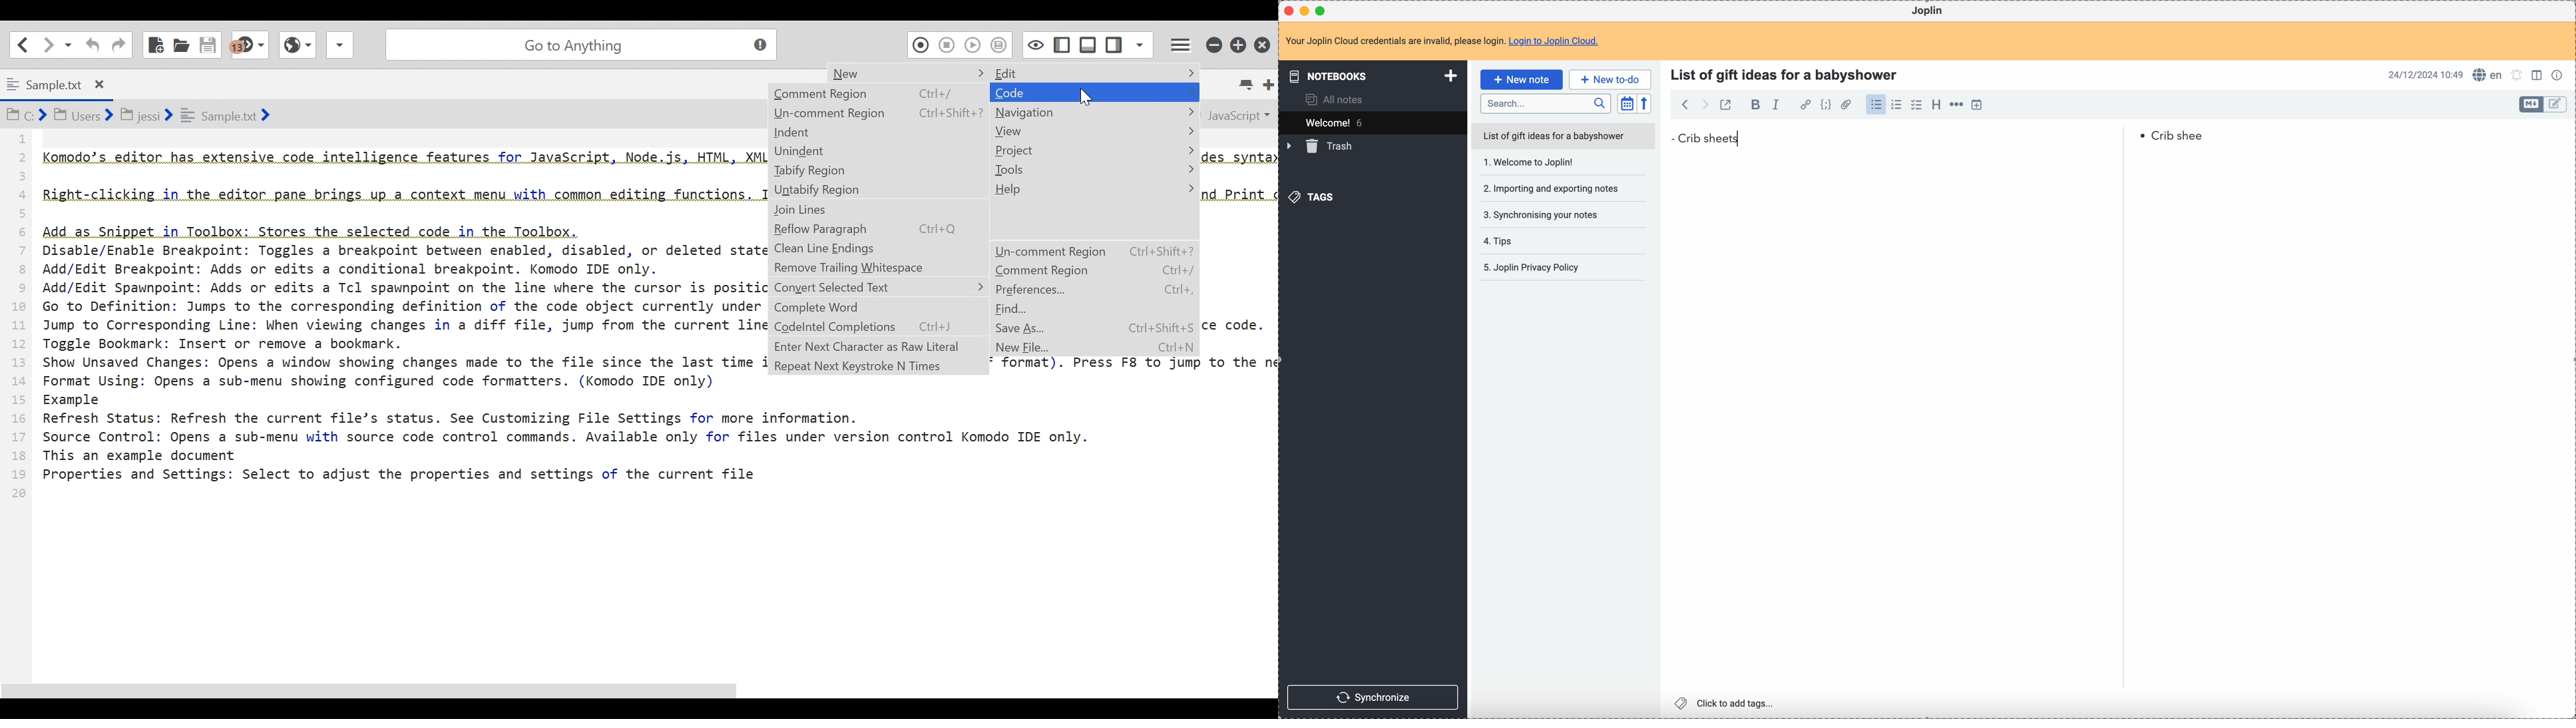 This screenshot has width=2576, height=728. I want to click on close Joplin, so click(1288, 11).